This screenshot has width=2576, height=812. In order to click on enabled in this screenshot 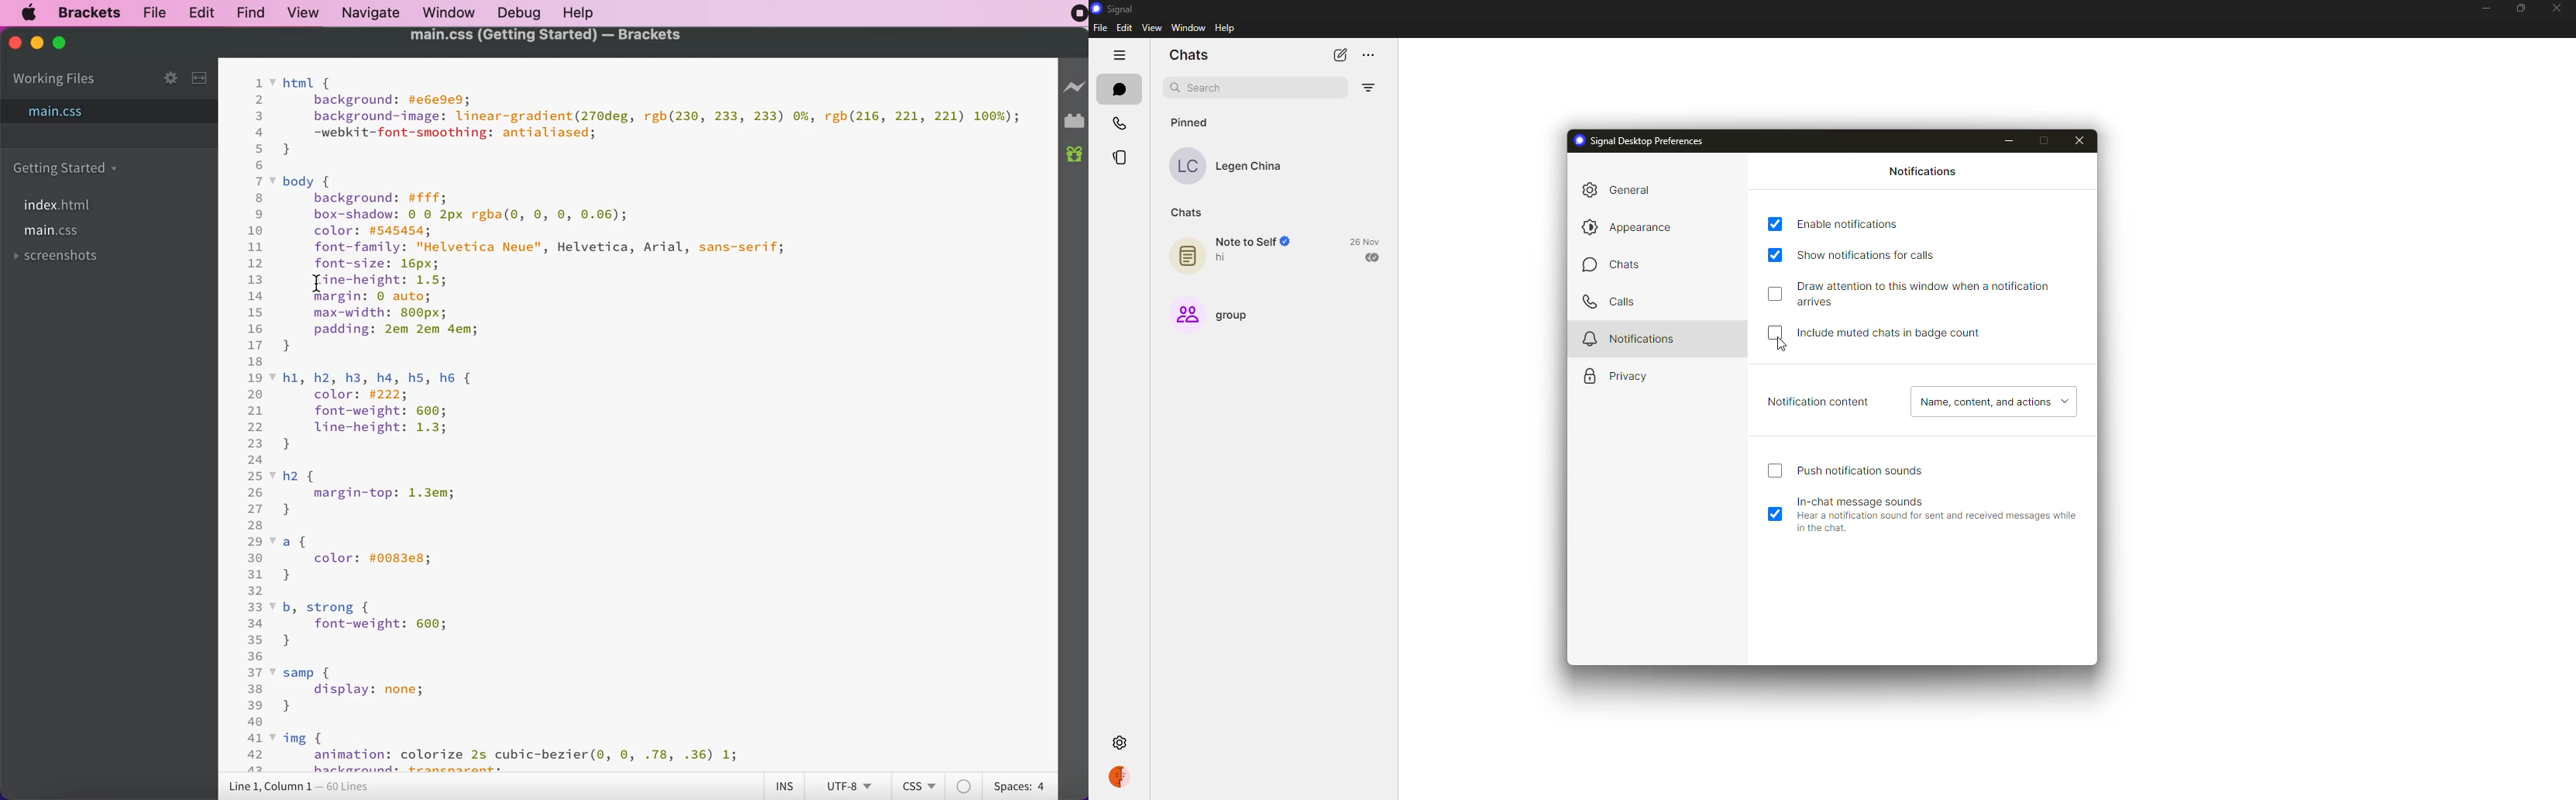, I will do `click(1777, 514)`.